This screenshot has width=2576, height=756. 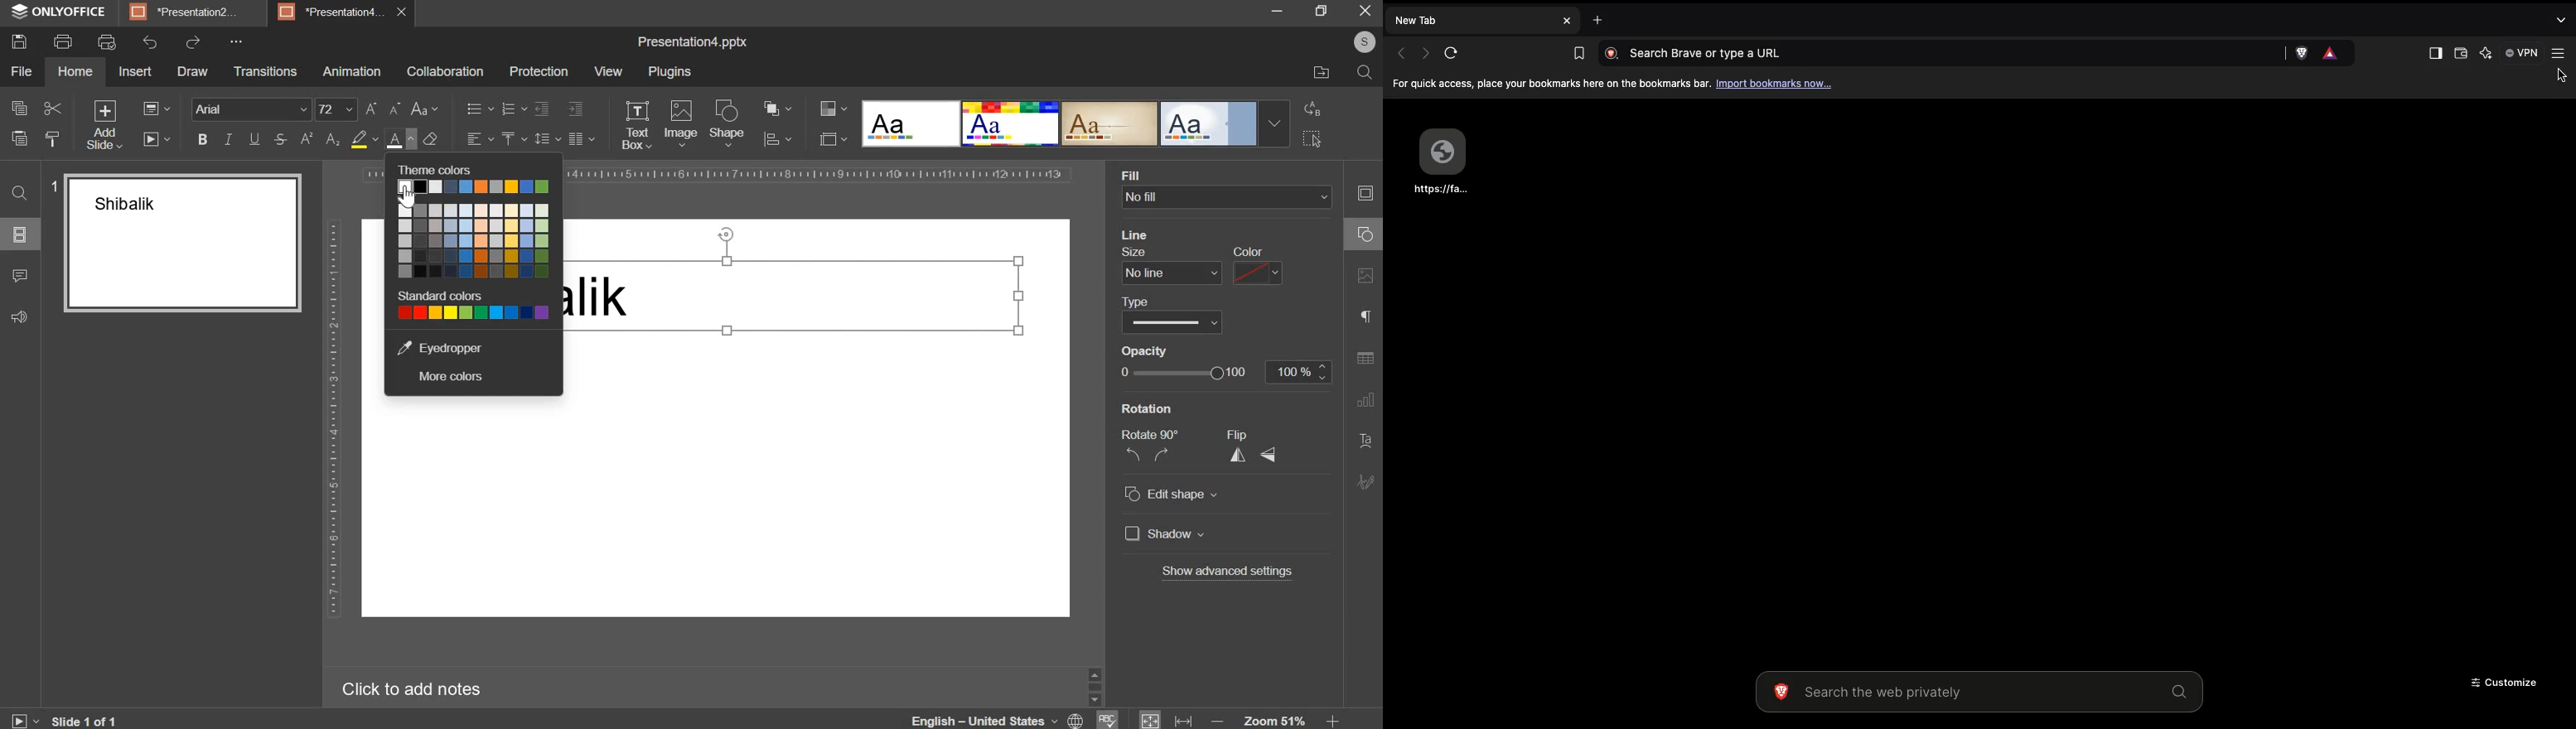 I want to click on , so click(x=1364, y=485).